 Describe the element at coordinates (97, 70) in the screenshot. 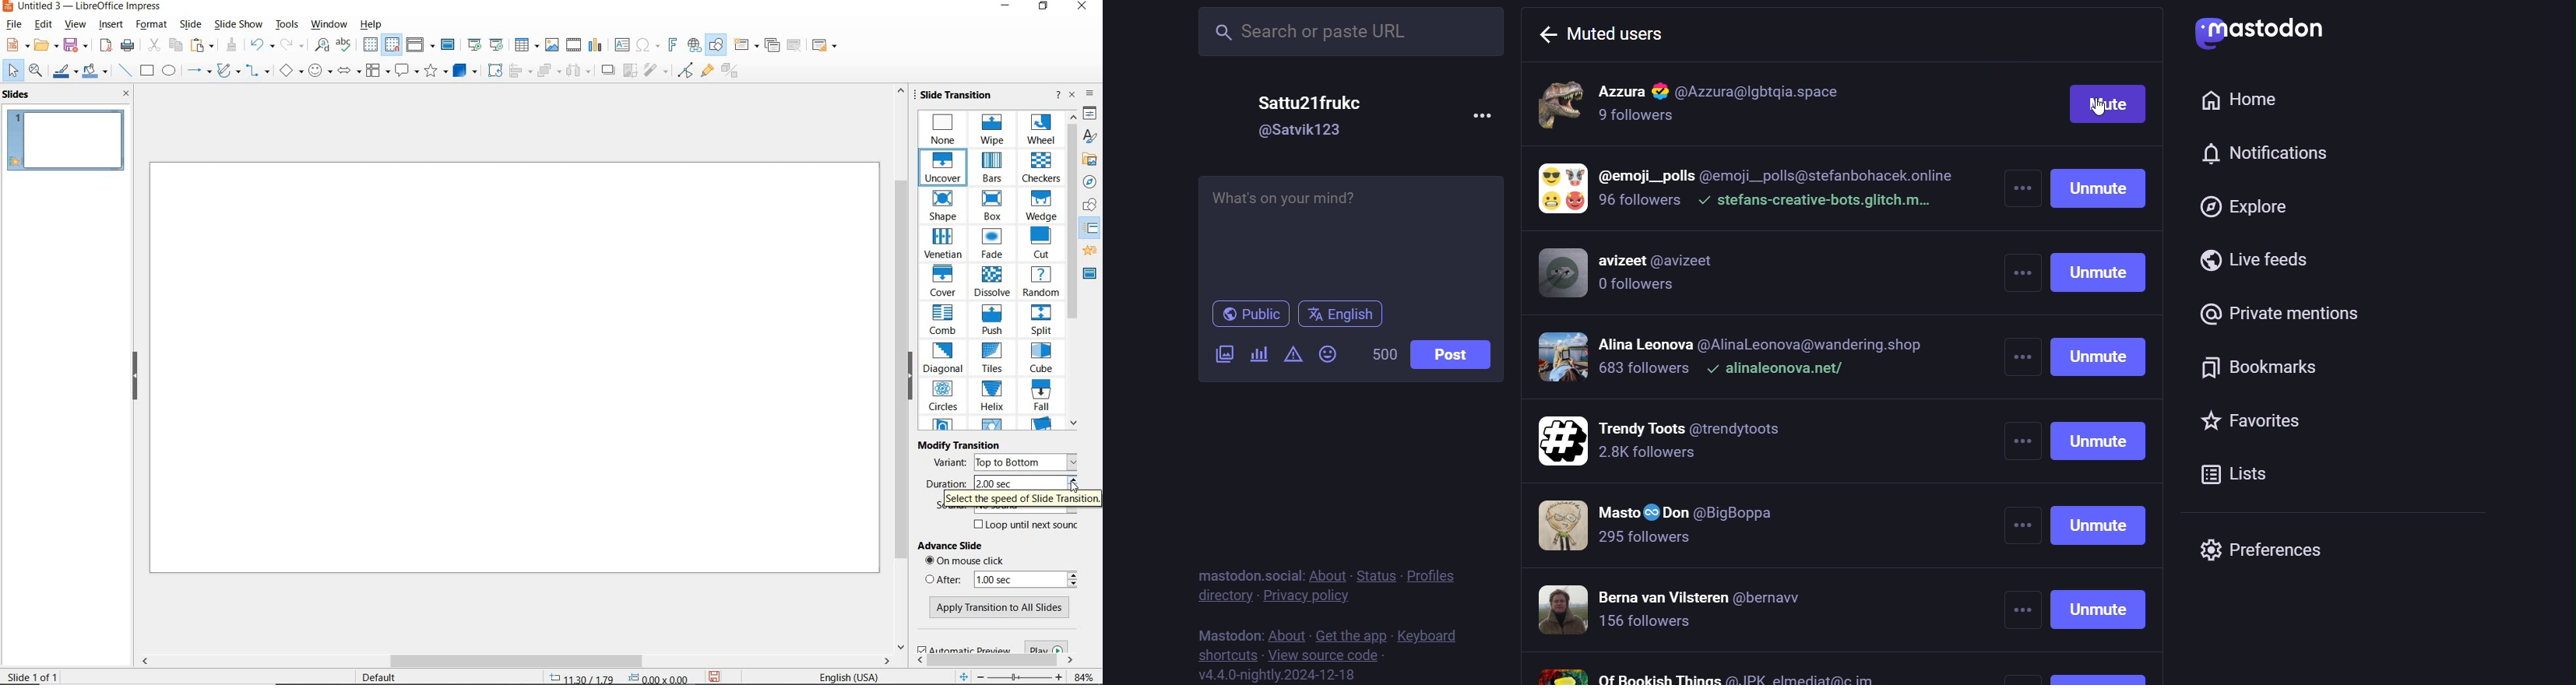

I see `FILL COLOR` at that location.